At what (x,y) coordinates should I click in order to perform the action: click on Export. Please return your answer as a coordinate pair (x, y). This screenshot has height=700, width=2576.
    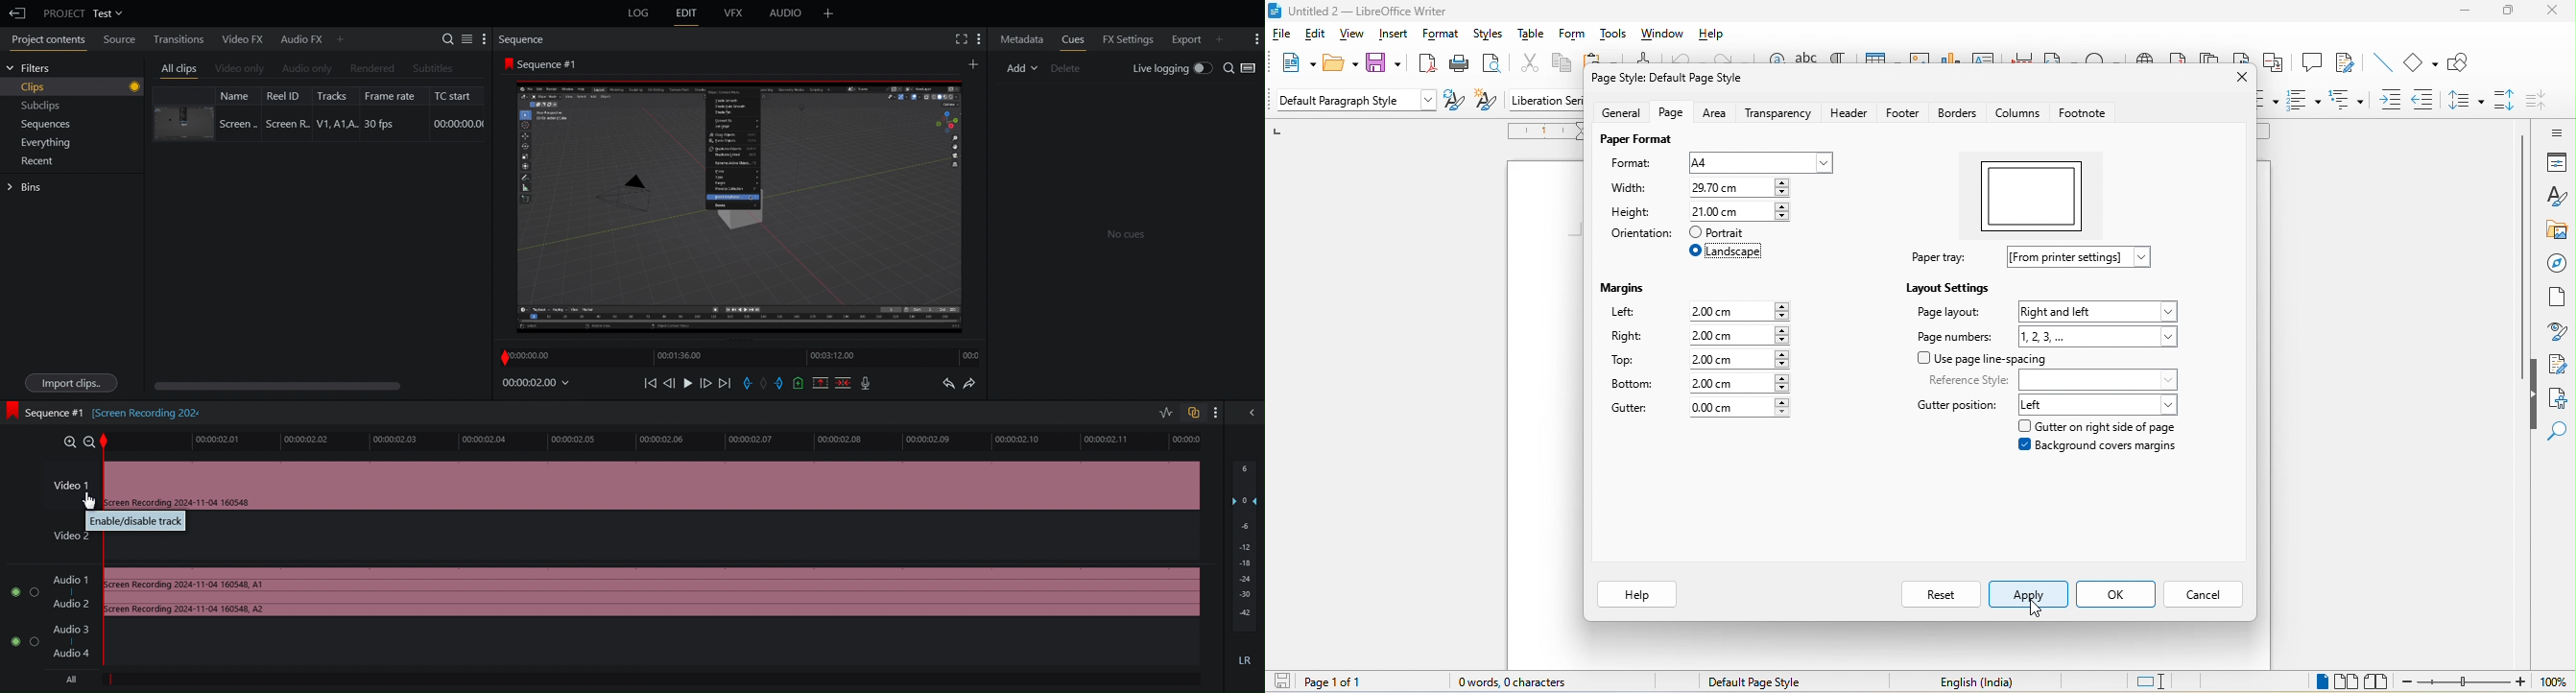
    Looking at the image, I should click on (1194, 40).